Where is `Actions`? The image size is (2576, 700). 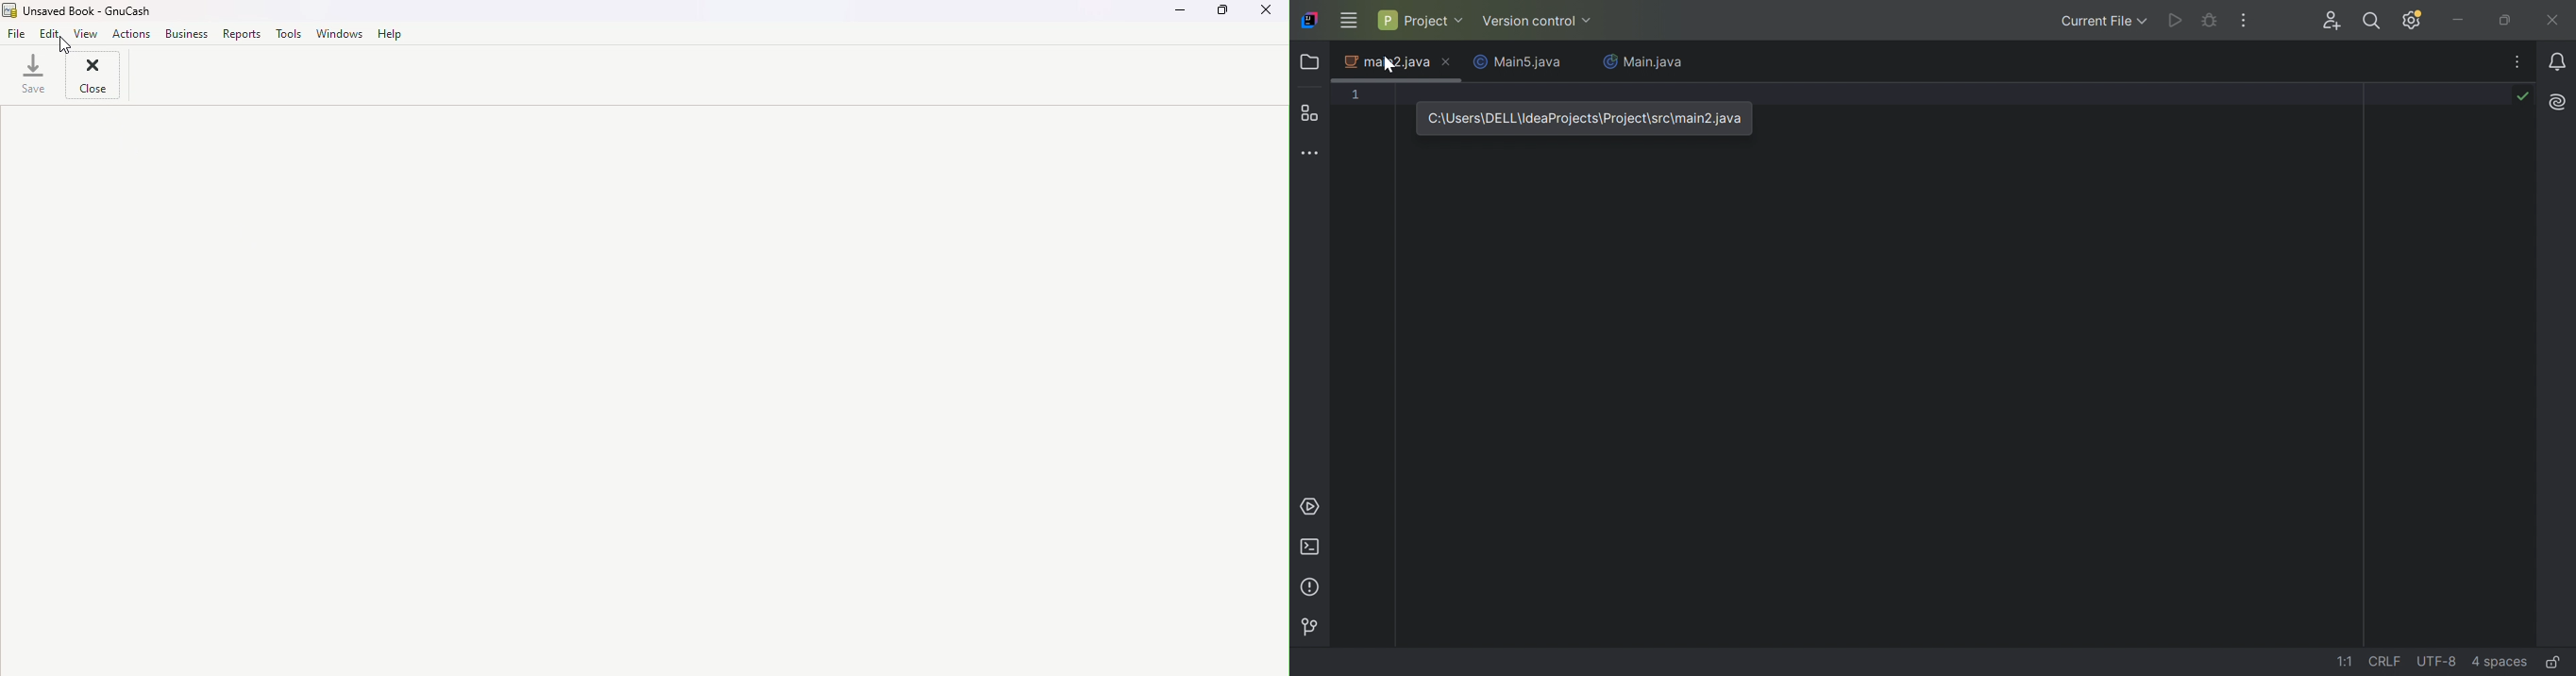
Actions is located at coordinates (132, 33).